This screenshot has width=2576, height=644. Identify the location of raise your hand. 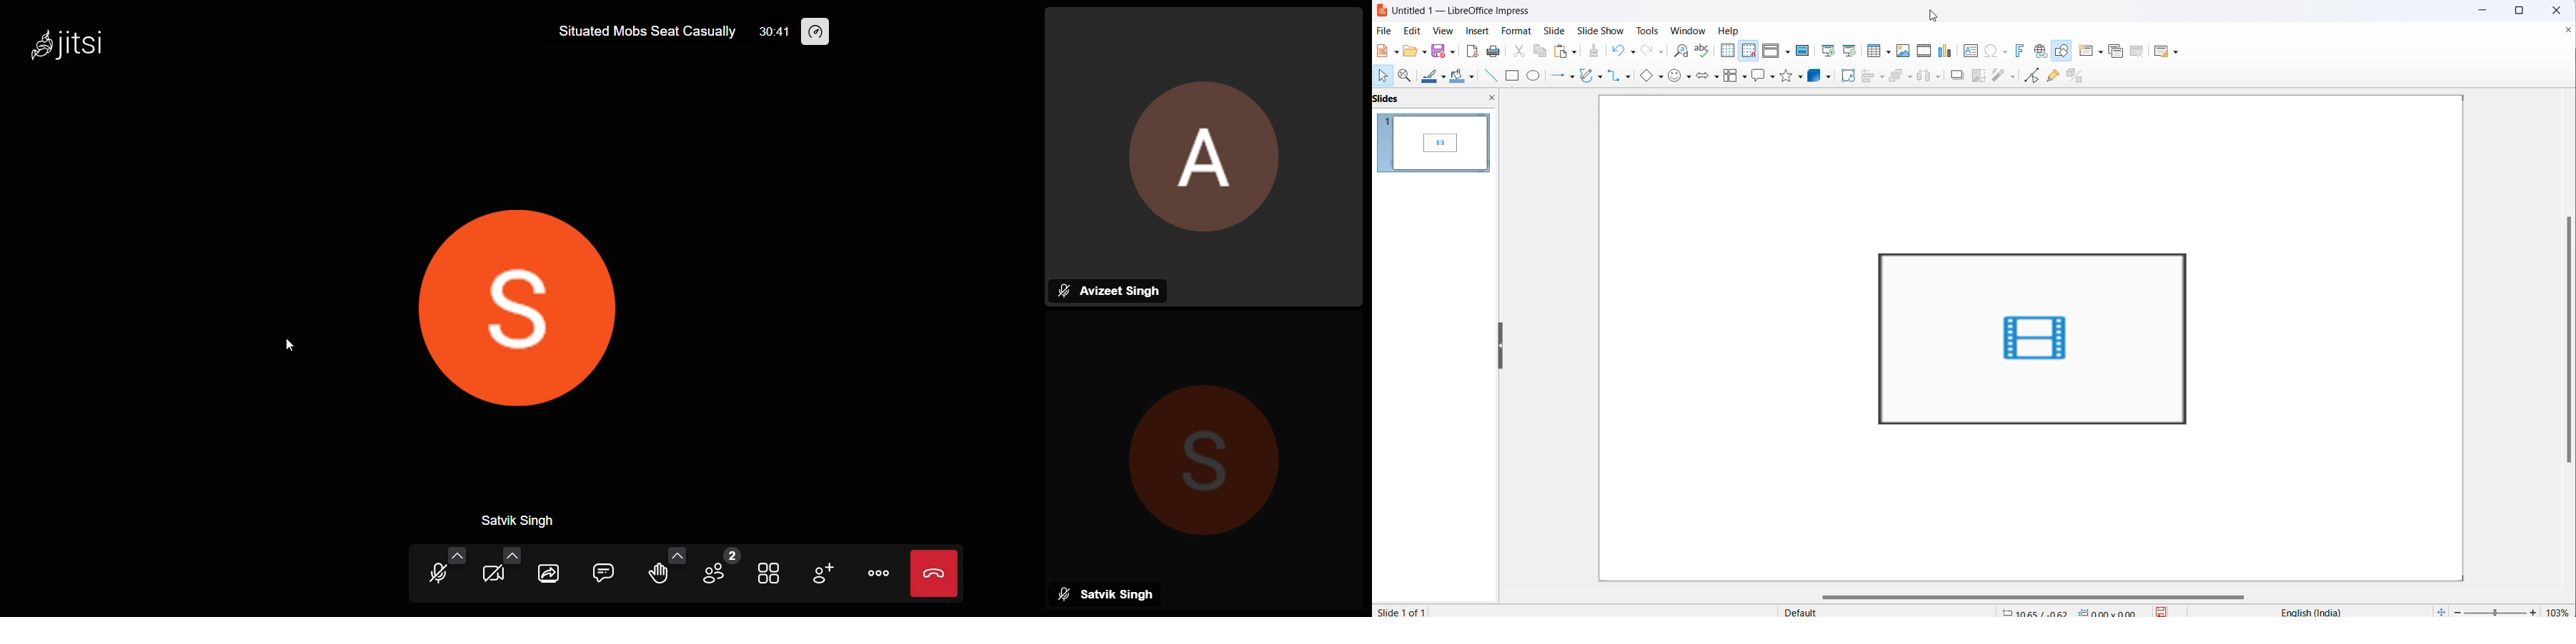
(656, 573).